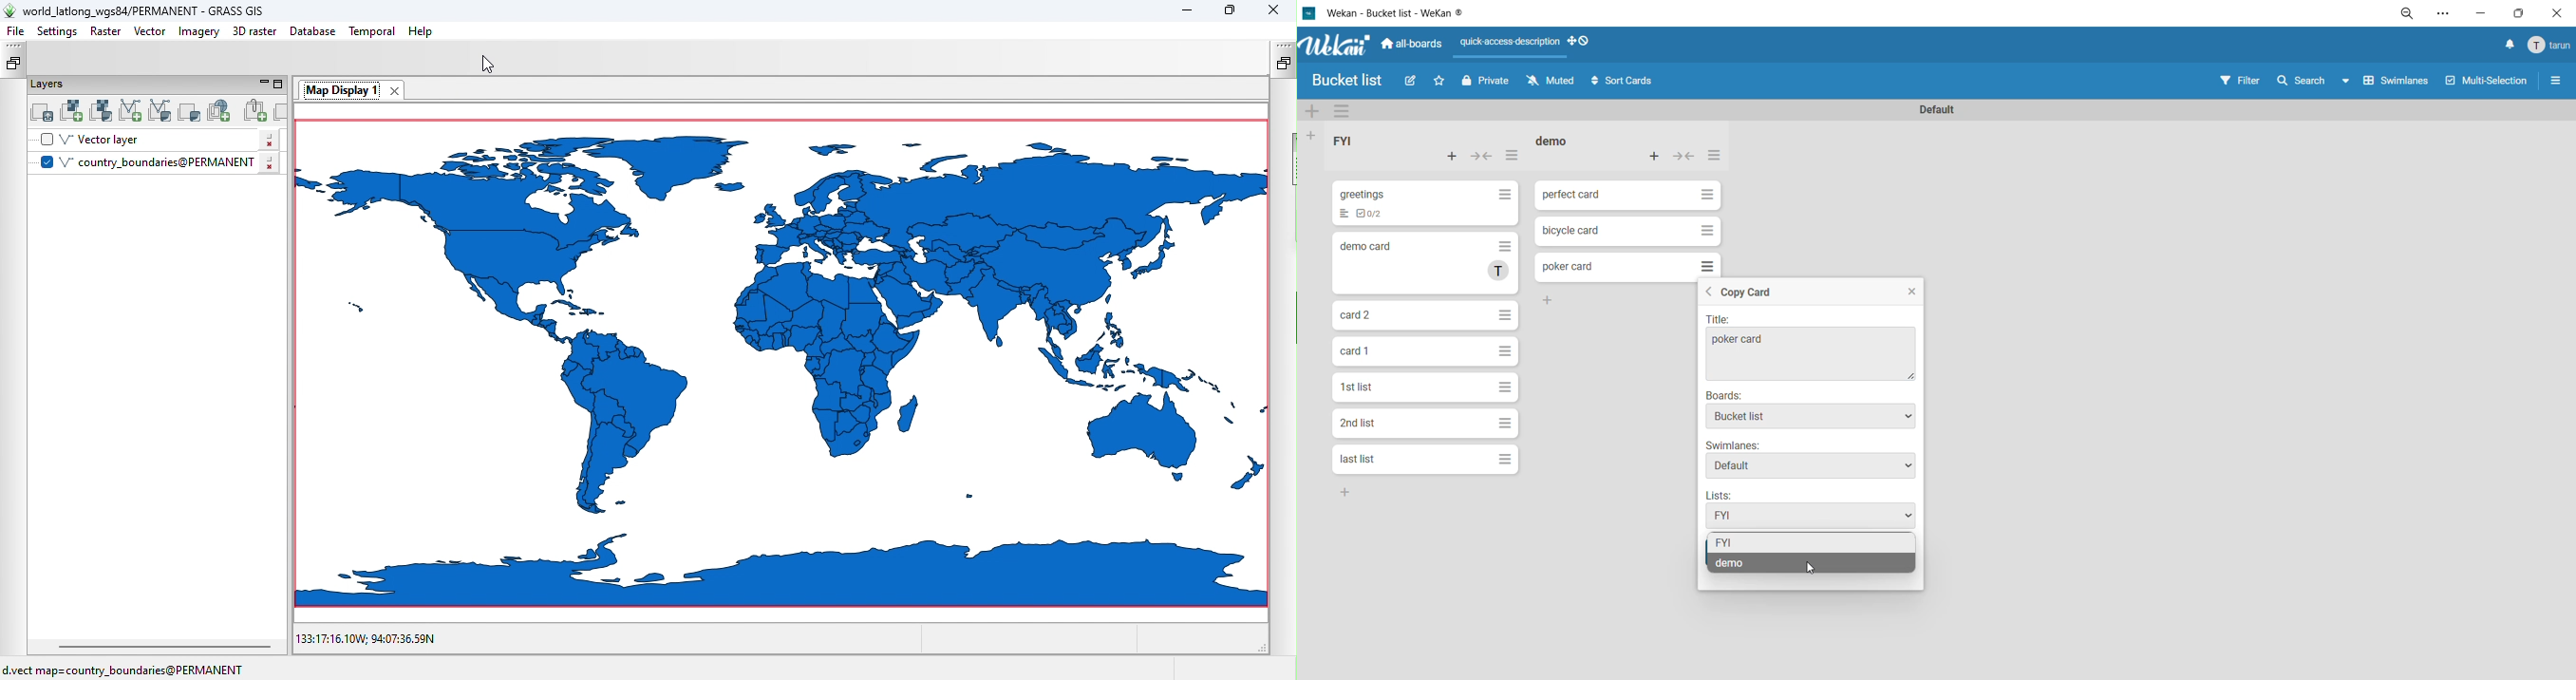 The width and height of the screenshot is (2576, 700). Describe the element at coordinates (1736, 445) in the screenshot. I see `Swimlanes:` at that location.